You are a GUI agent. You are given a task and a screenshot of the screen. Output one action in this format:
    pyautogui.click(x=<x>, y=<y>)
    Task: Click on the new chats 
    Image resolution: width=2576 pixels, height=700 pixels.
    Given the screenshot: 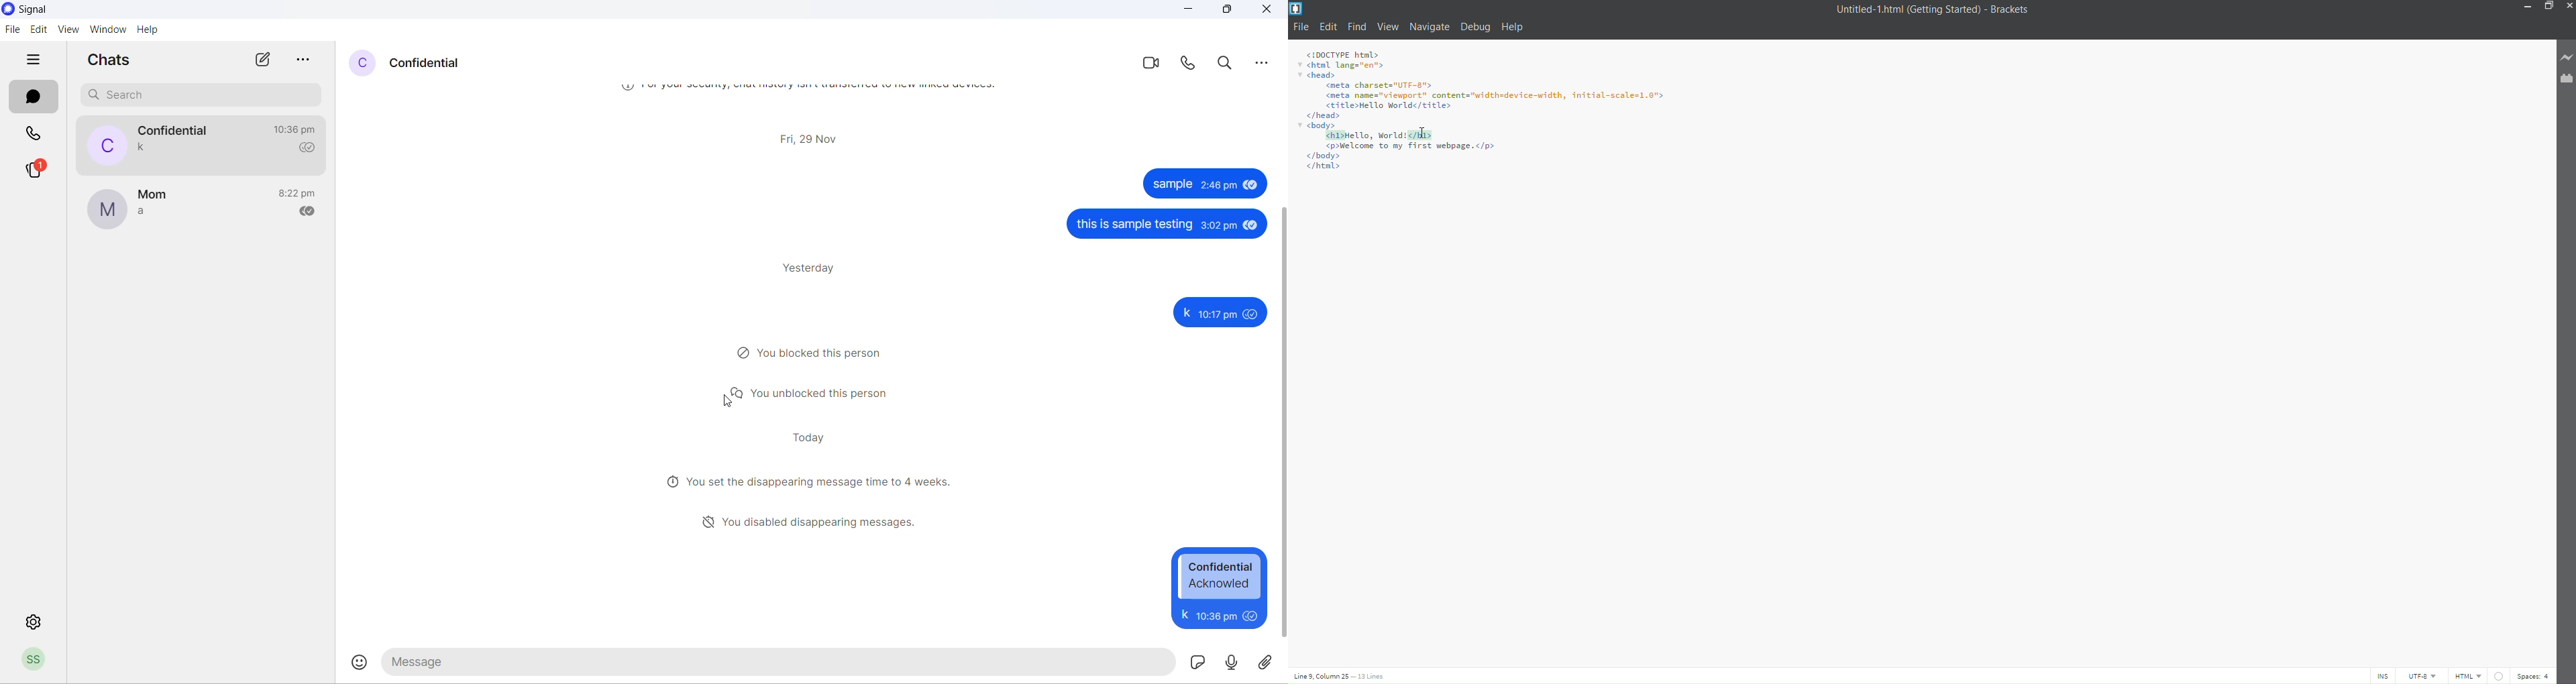 What is the action you would take?
    pyautogui.click(x=262, y=60)
    